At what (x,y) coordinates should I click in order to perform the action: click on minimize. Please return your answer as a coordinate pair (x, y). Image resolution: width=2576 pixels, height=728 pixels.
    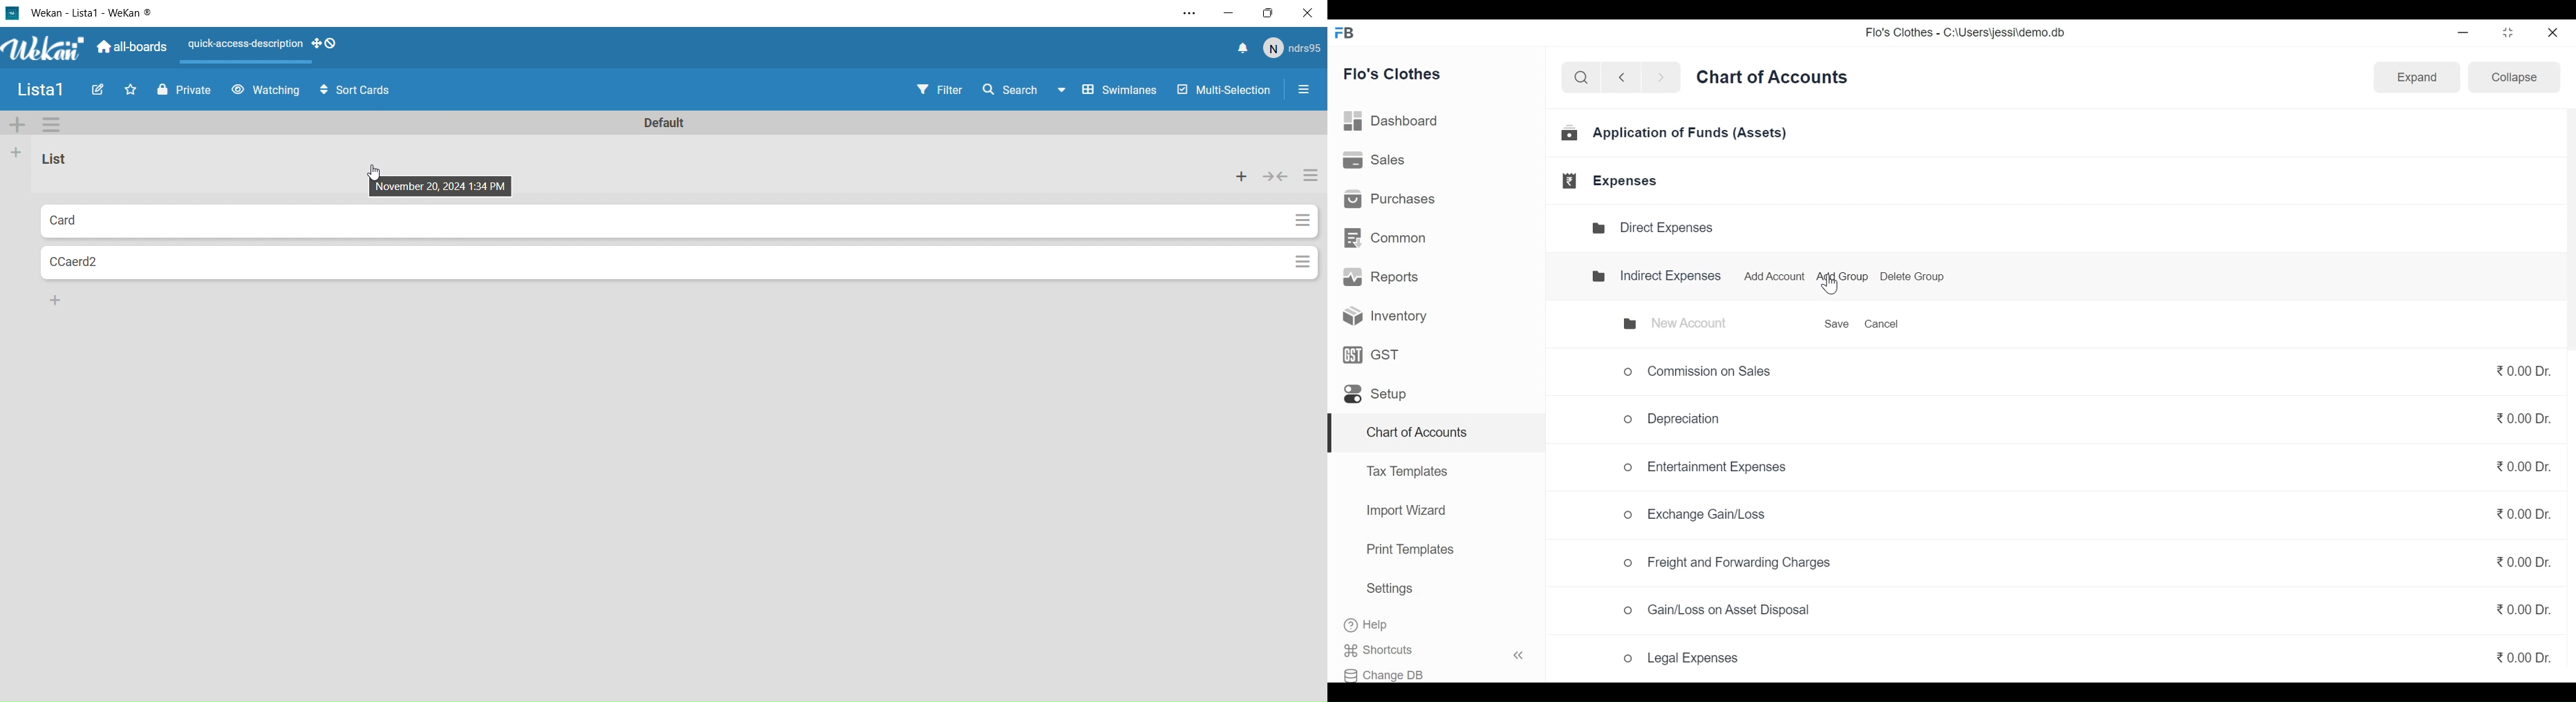
    Looking at the image, I should click on (2466, 32).